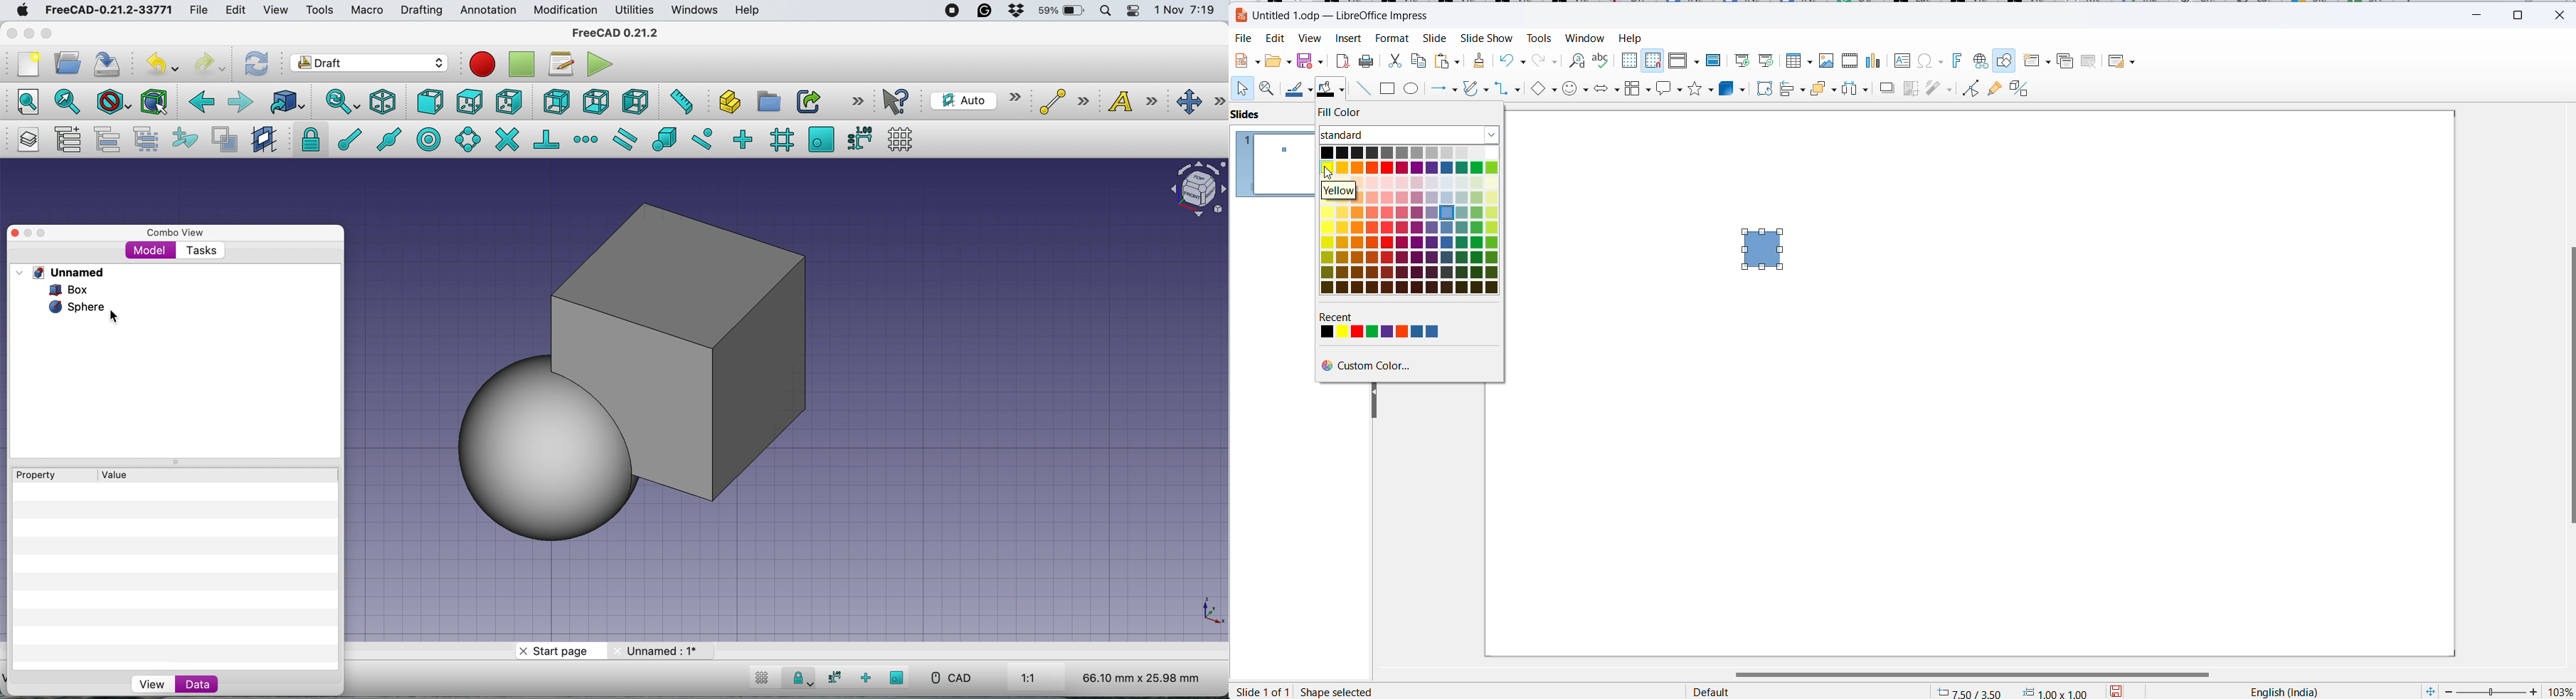 This screenshot has height=700, width=2576. What do you see at coordinates (255, 63) in the screenshot?
I see `refresh` at bounding box center [255, 63].